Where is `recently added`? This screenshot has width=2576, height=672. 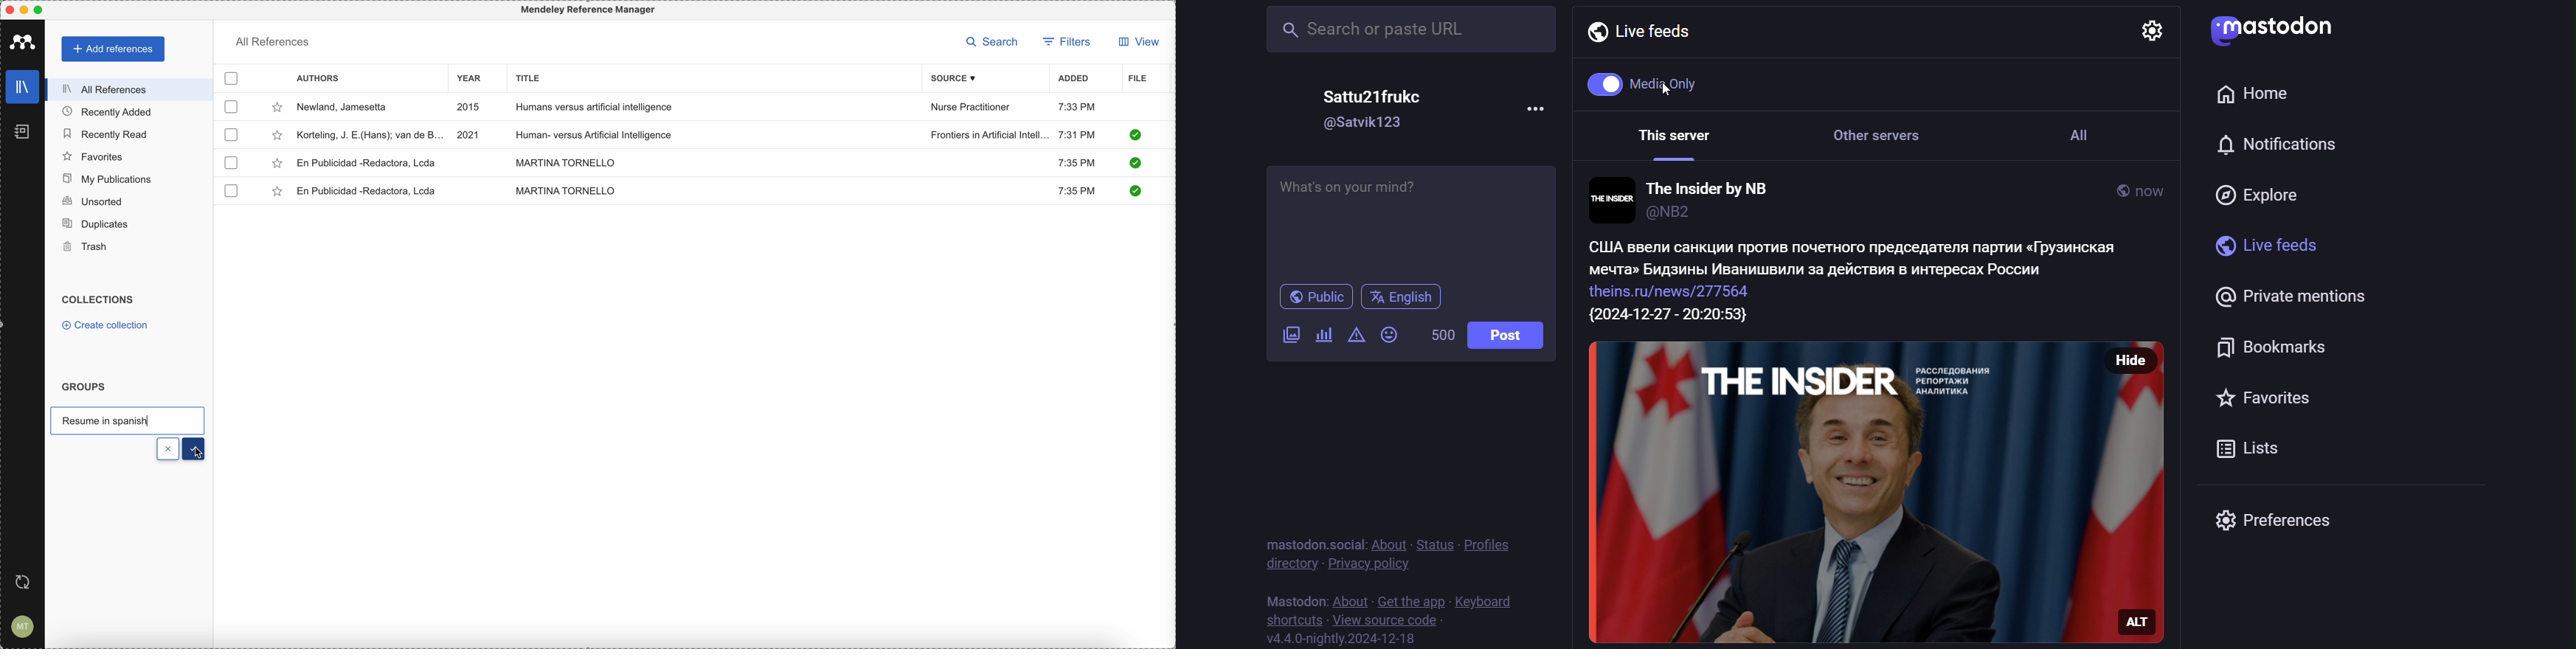 recently added is located at coordinates (115, 111).